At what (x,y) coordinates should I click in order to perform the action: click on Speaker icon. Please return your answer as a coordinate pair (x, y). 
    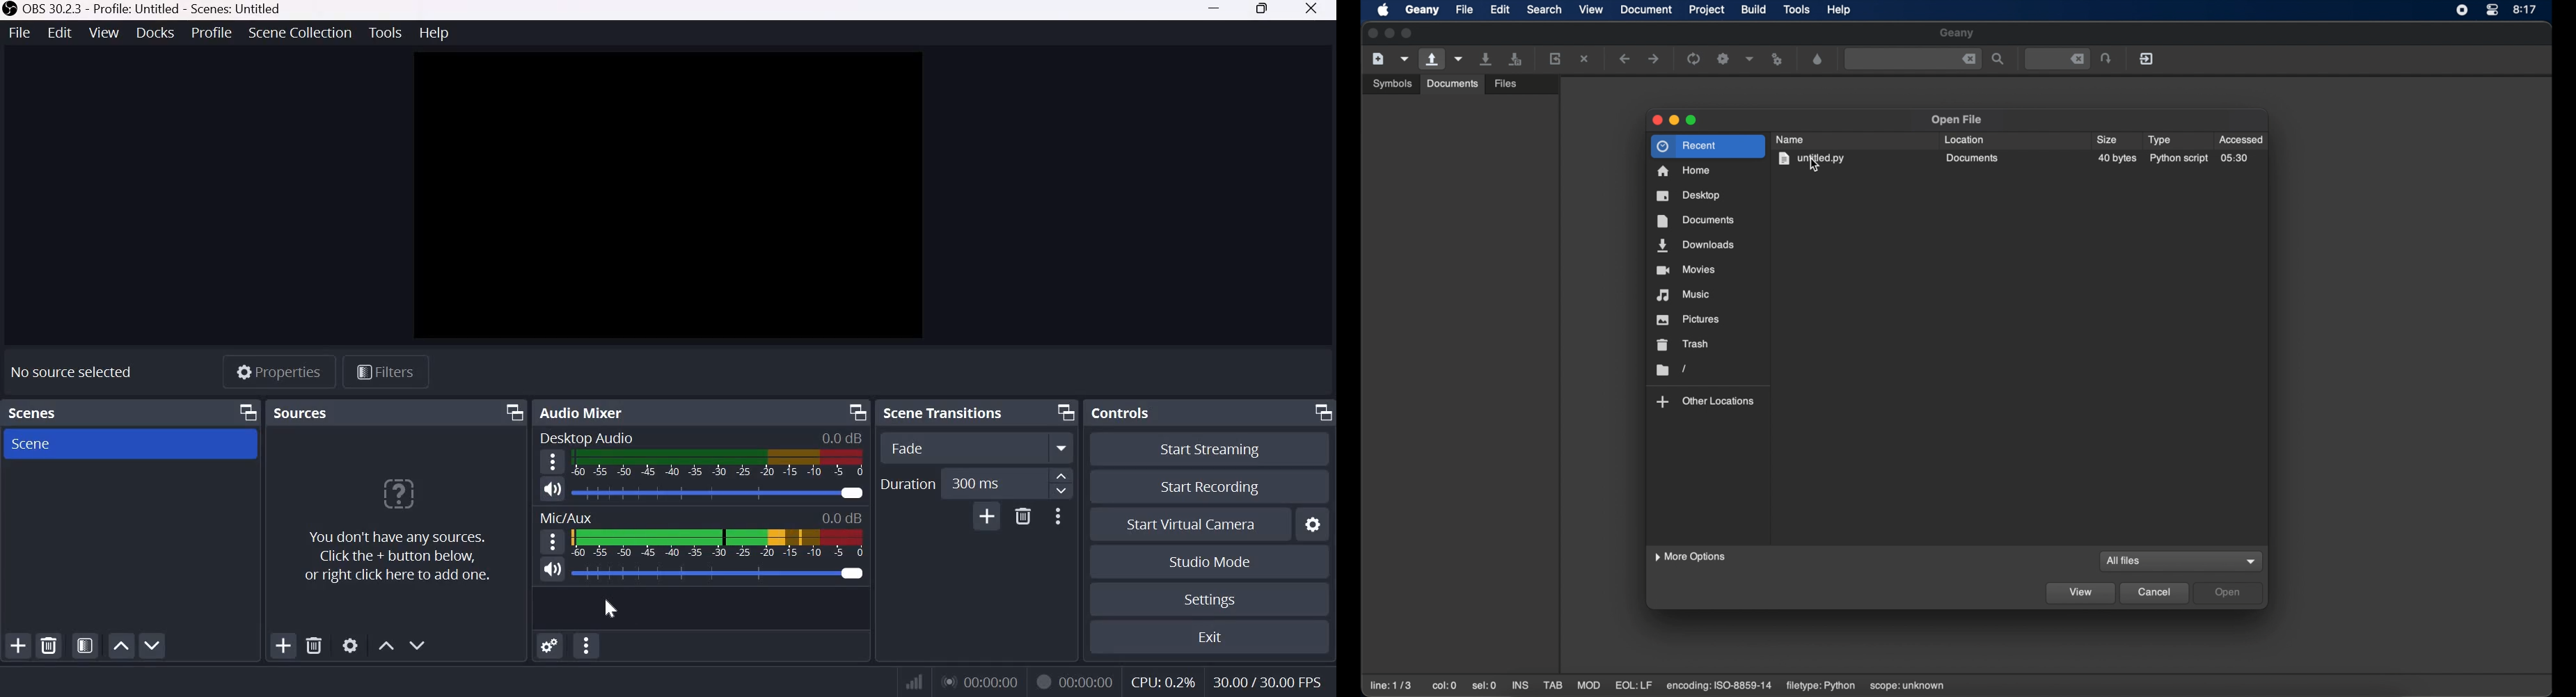
    Looking at the image, I should click on (553, 568).